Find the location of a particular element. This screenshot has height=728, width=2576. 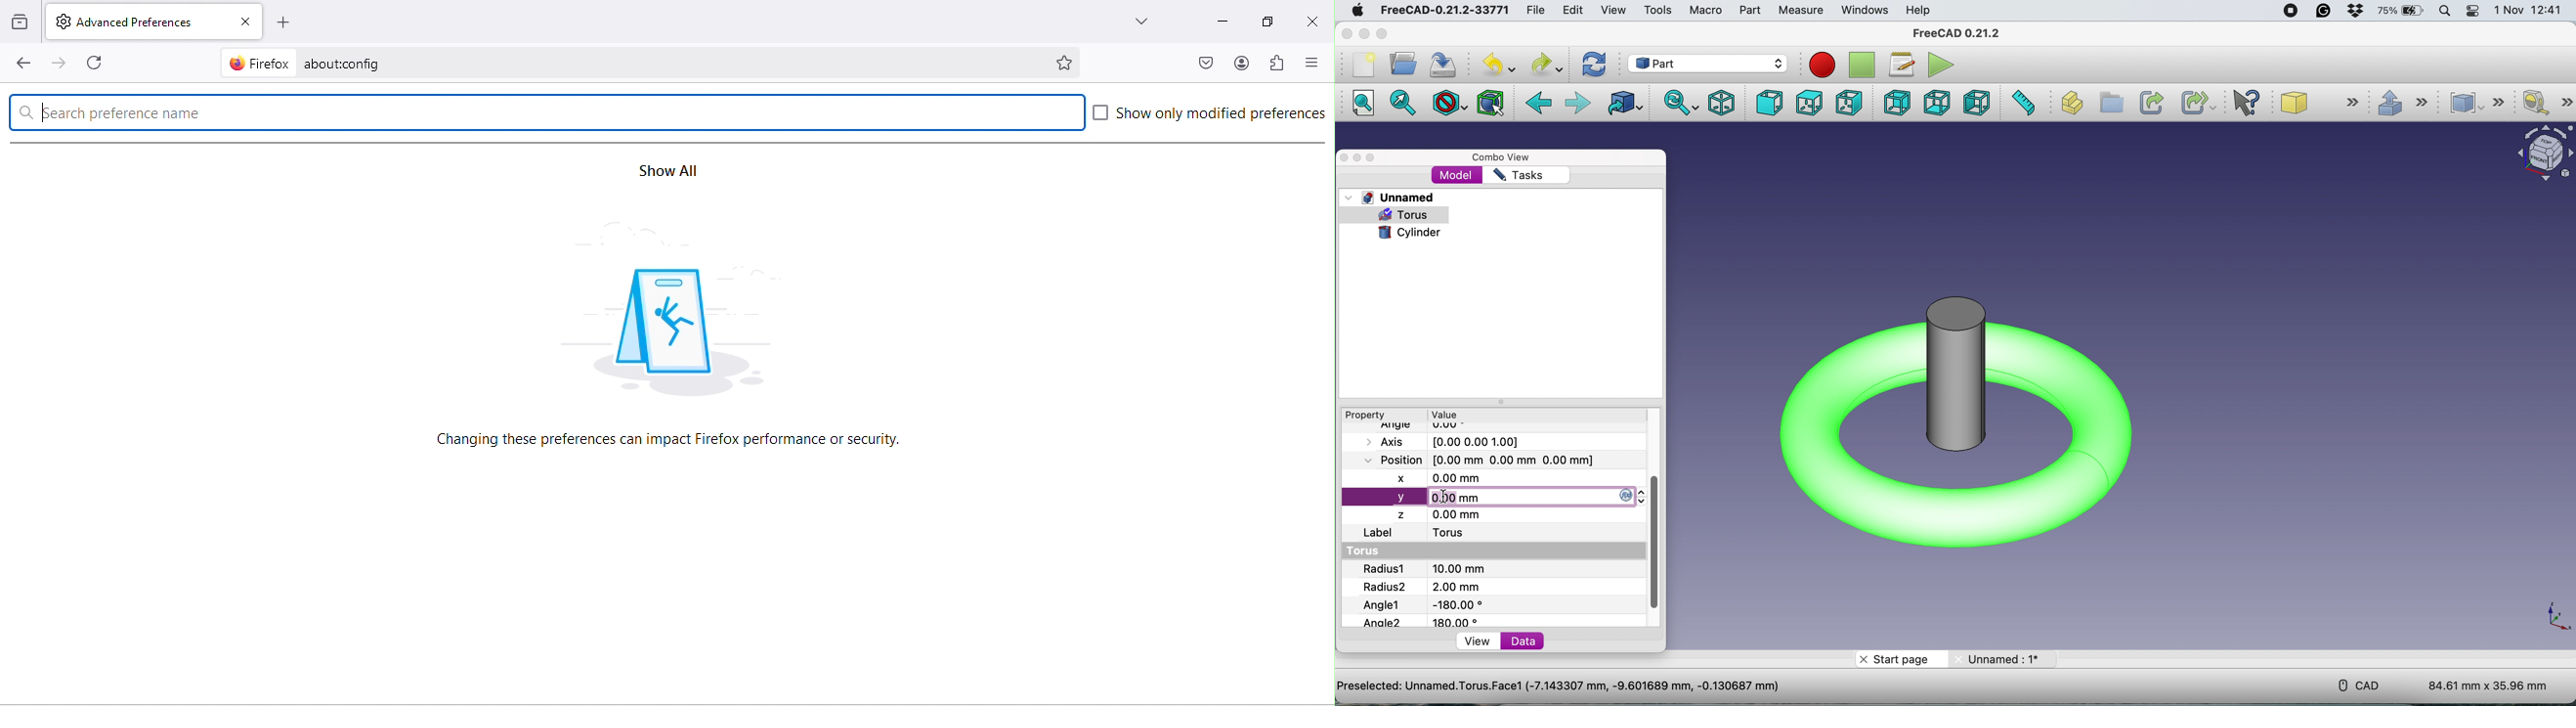

extrude is located at coordinates (2409, 106).